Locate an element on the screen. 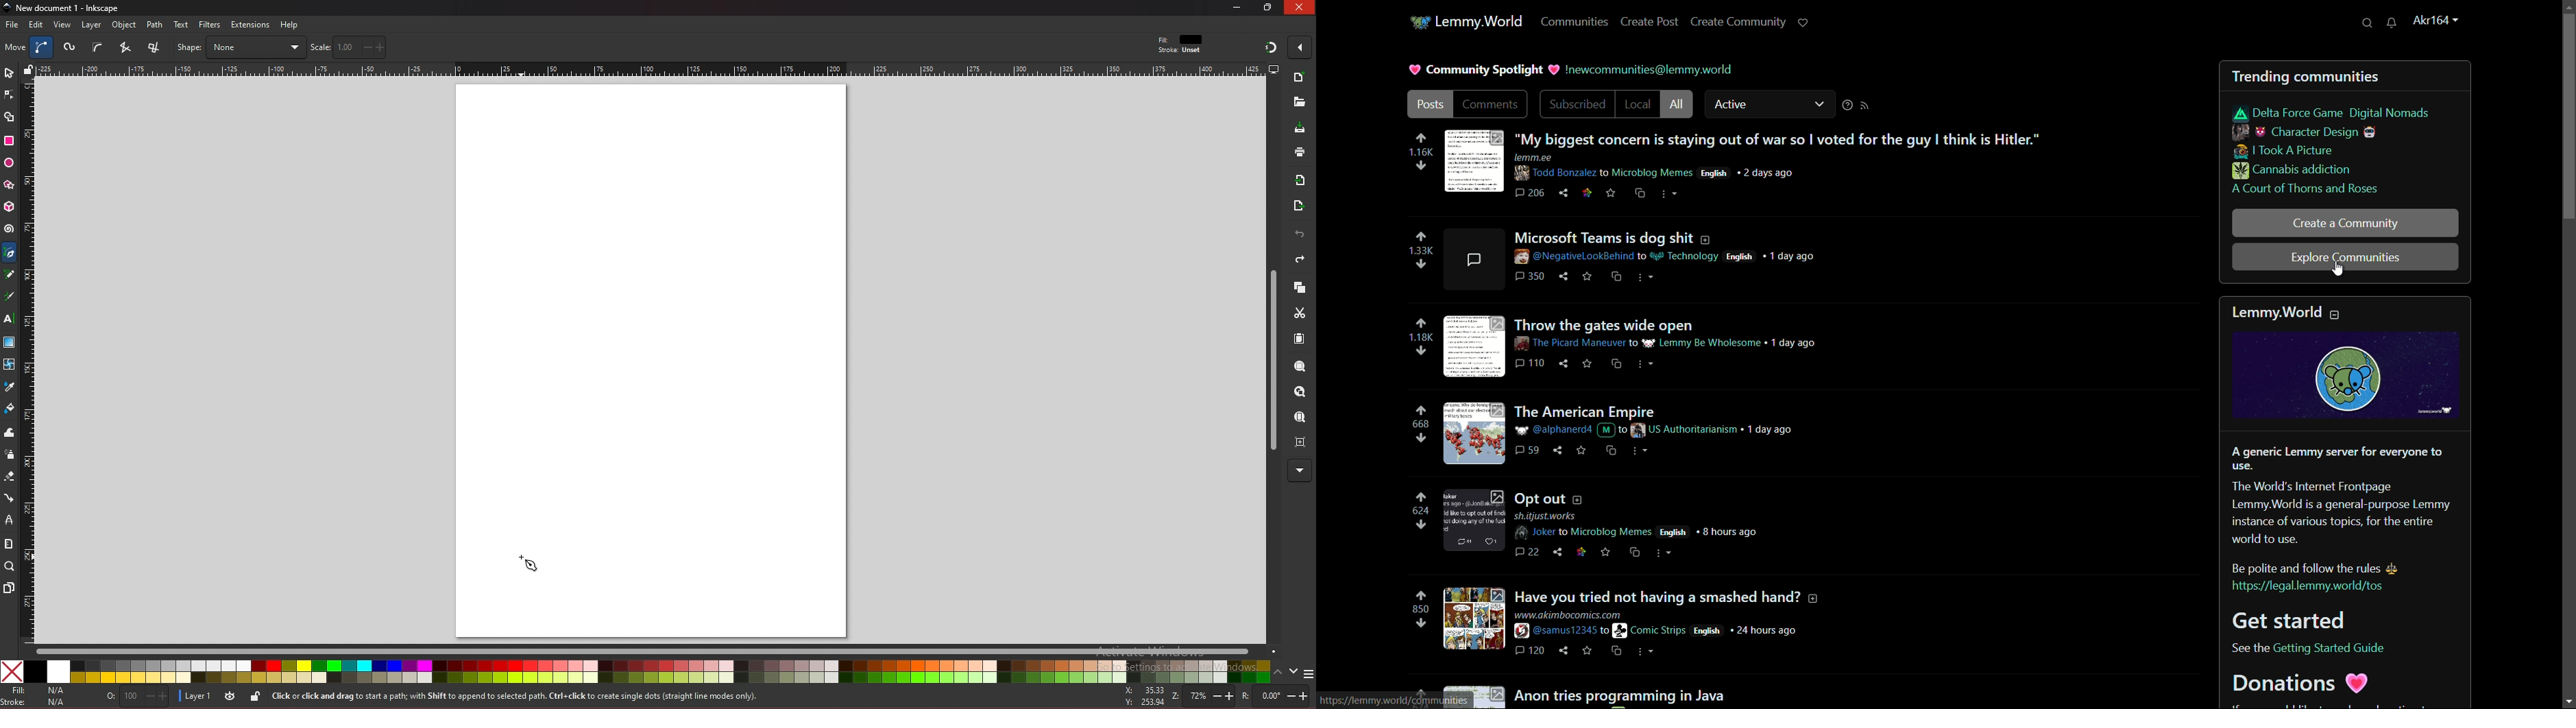  view is located at coordinates (63, 25).